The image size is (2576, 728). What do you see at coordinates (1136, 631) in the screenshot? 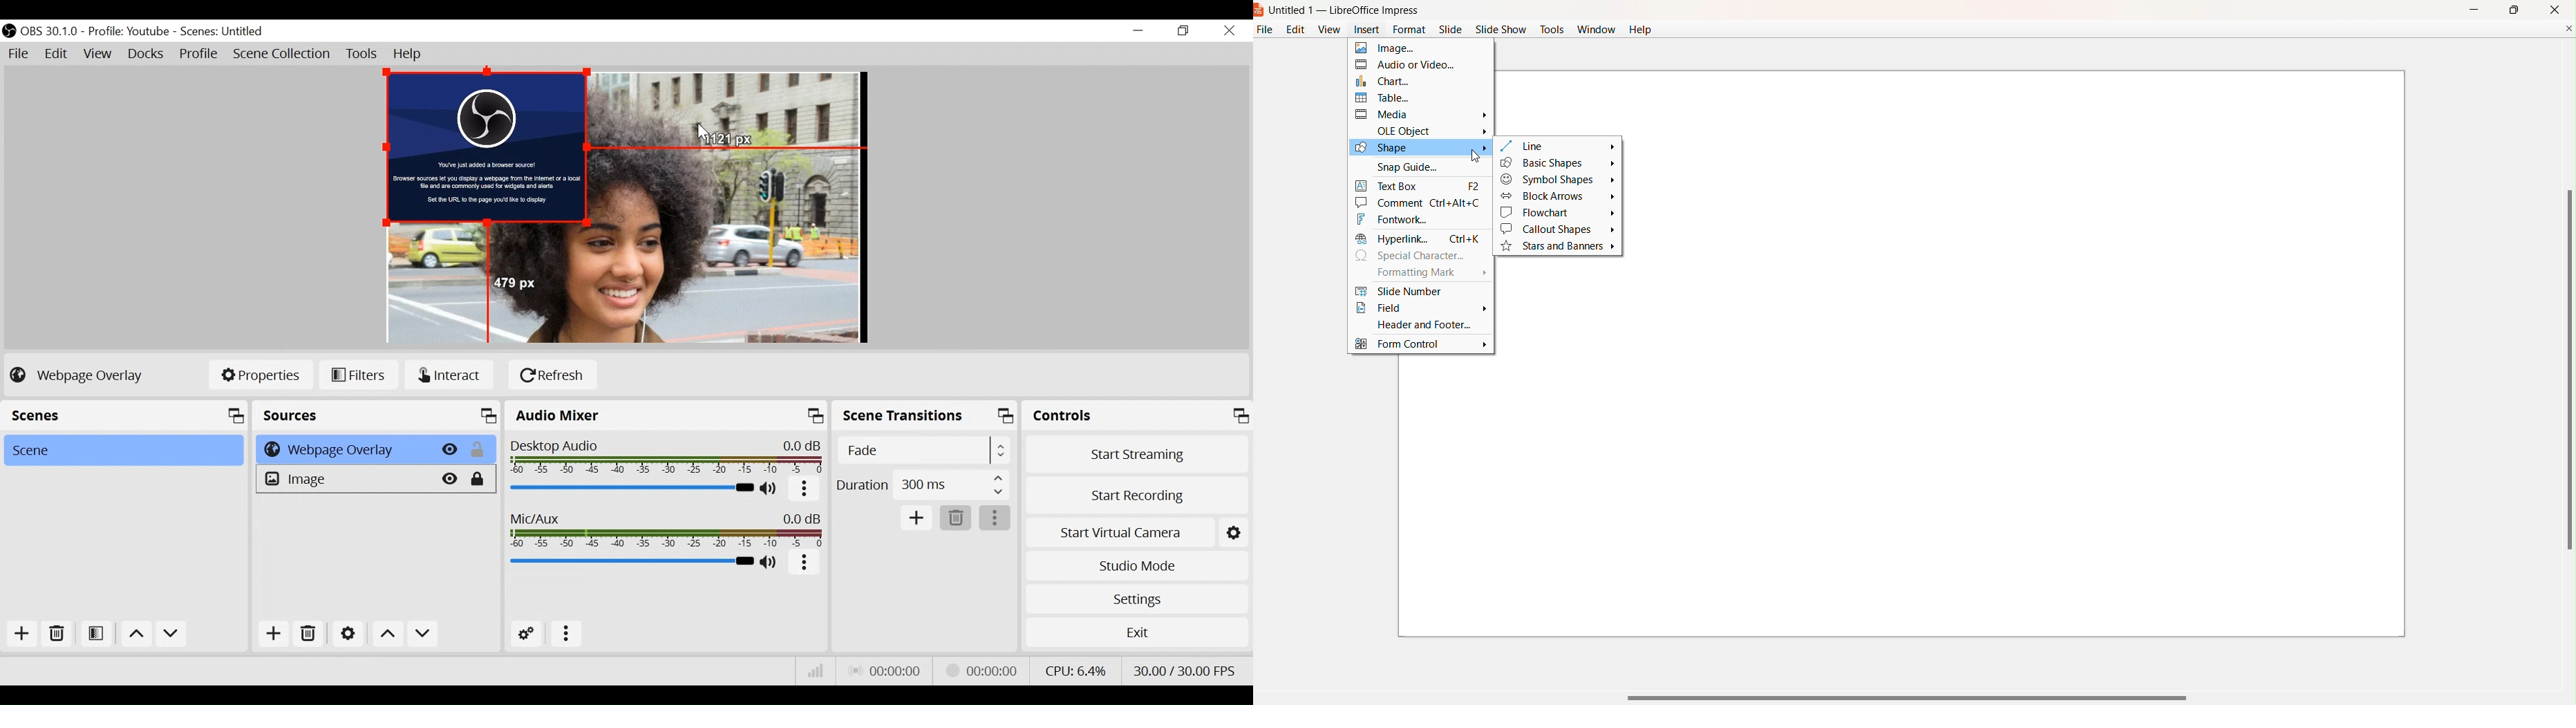
I see `Exit` at bounding box center [1136, 631].